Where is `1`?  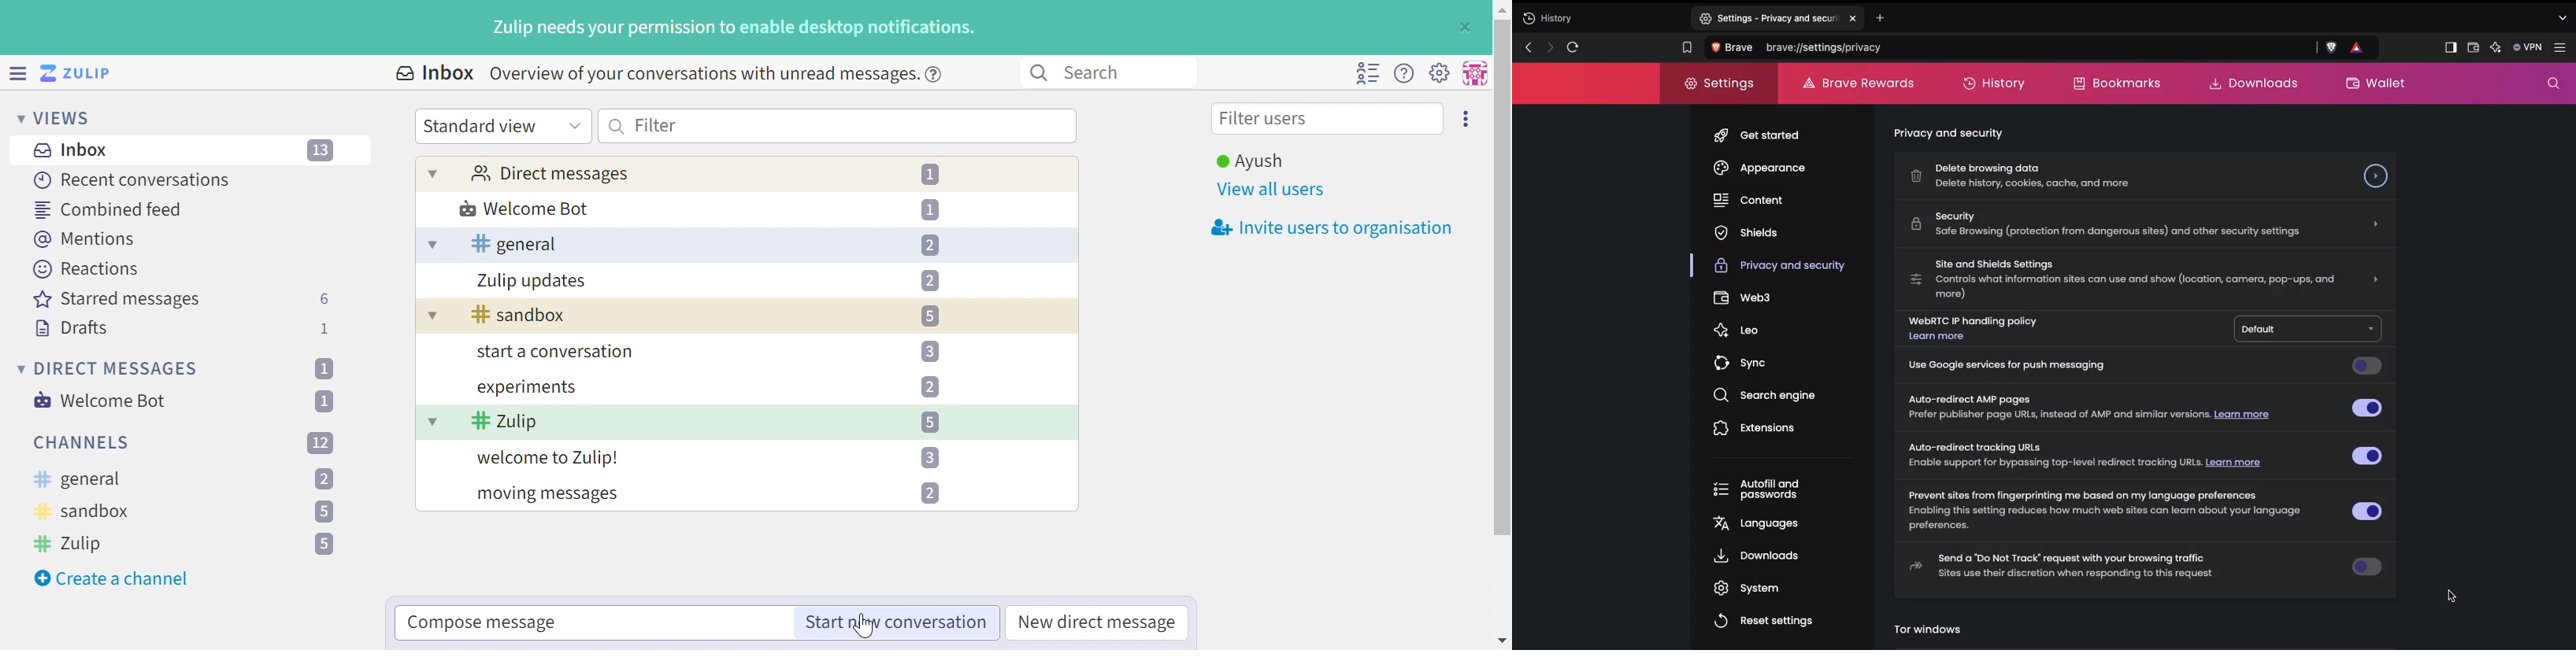 1 is located at coordinates (930, 209).